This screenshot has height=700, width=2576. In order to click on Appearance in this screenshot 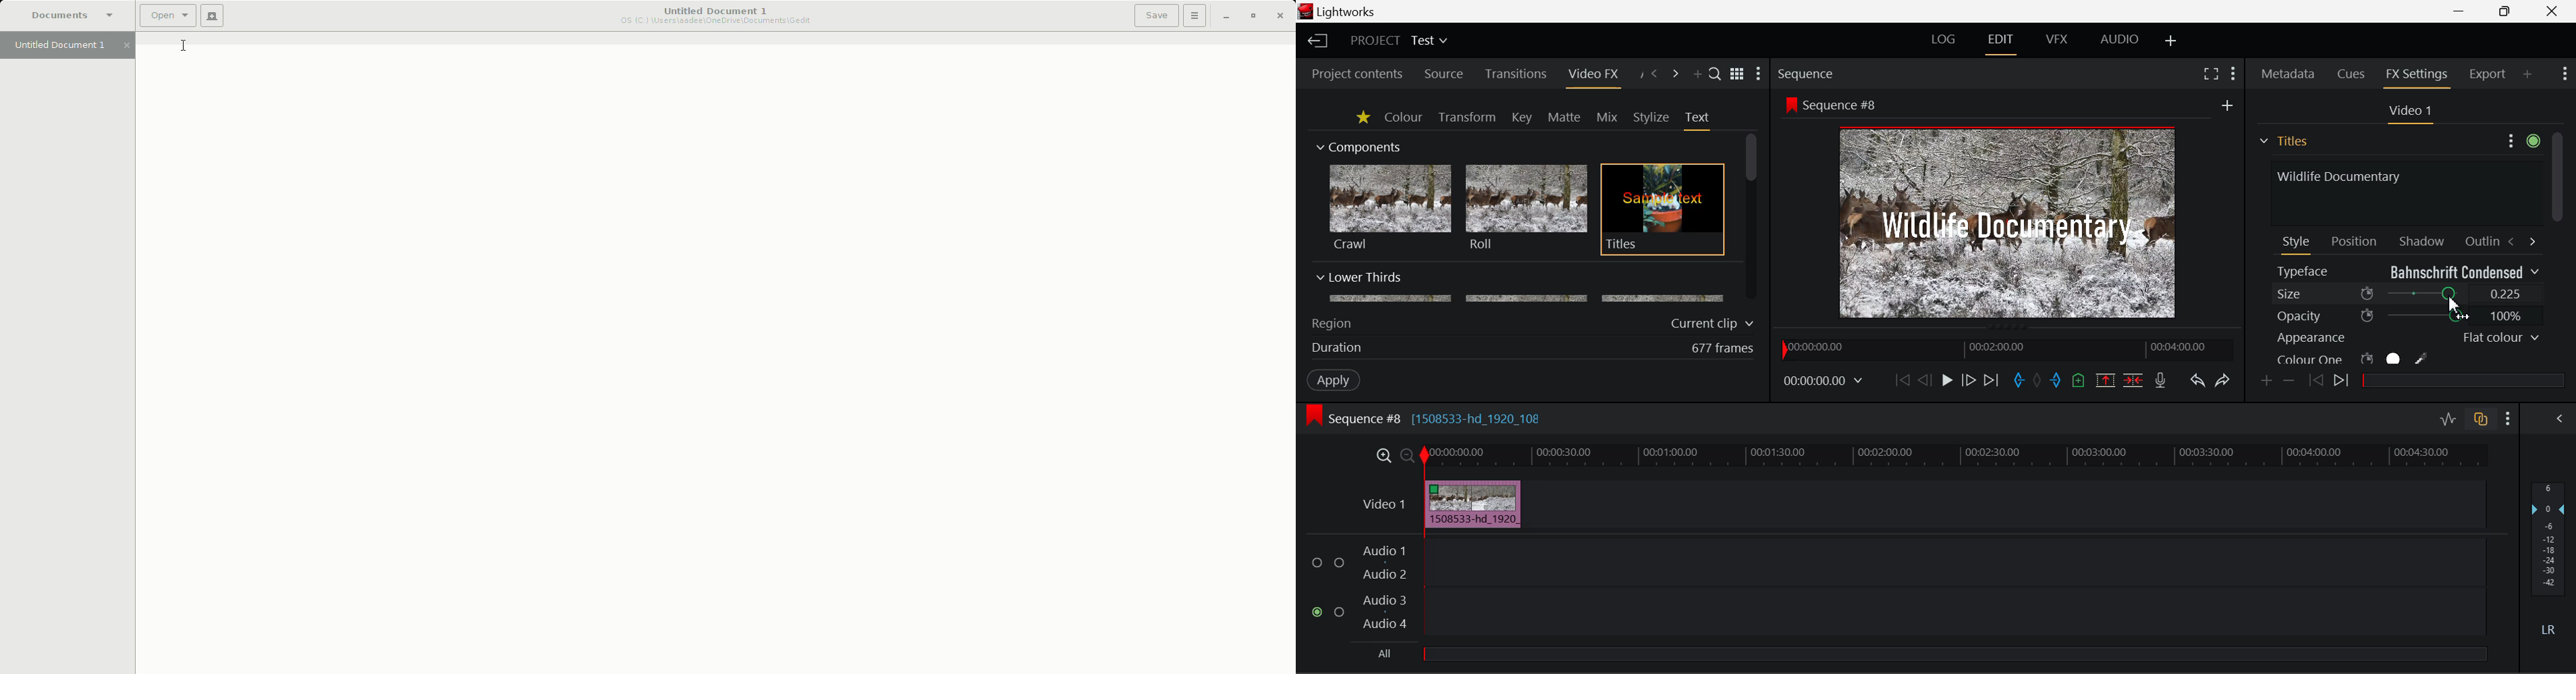, I will do `click(2407, 338)`.